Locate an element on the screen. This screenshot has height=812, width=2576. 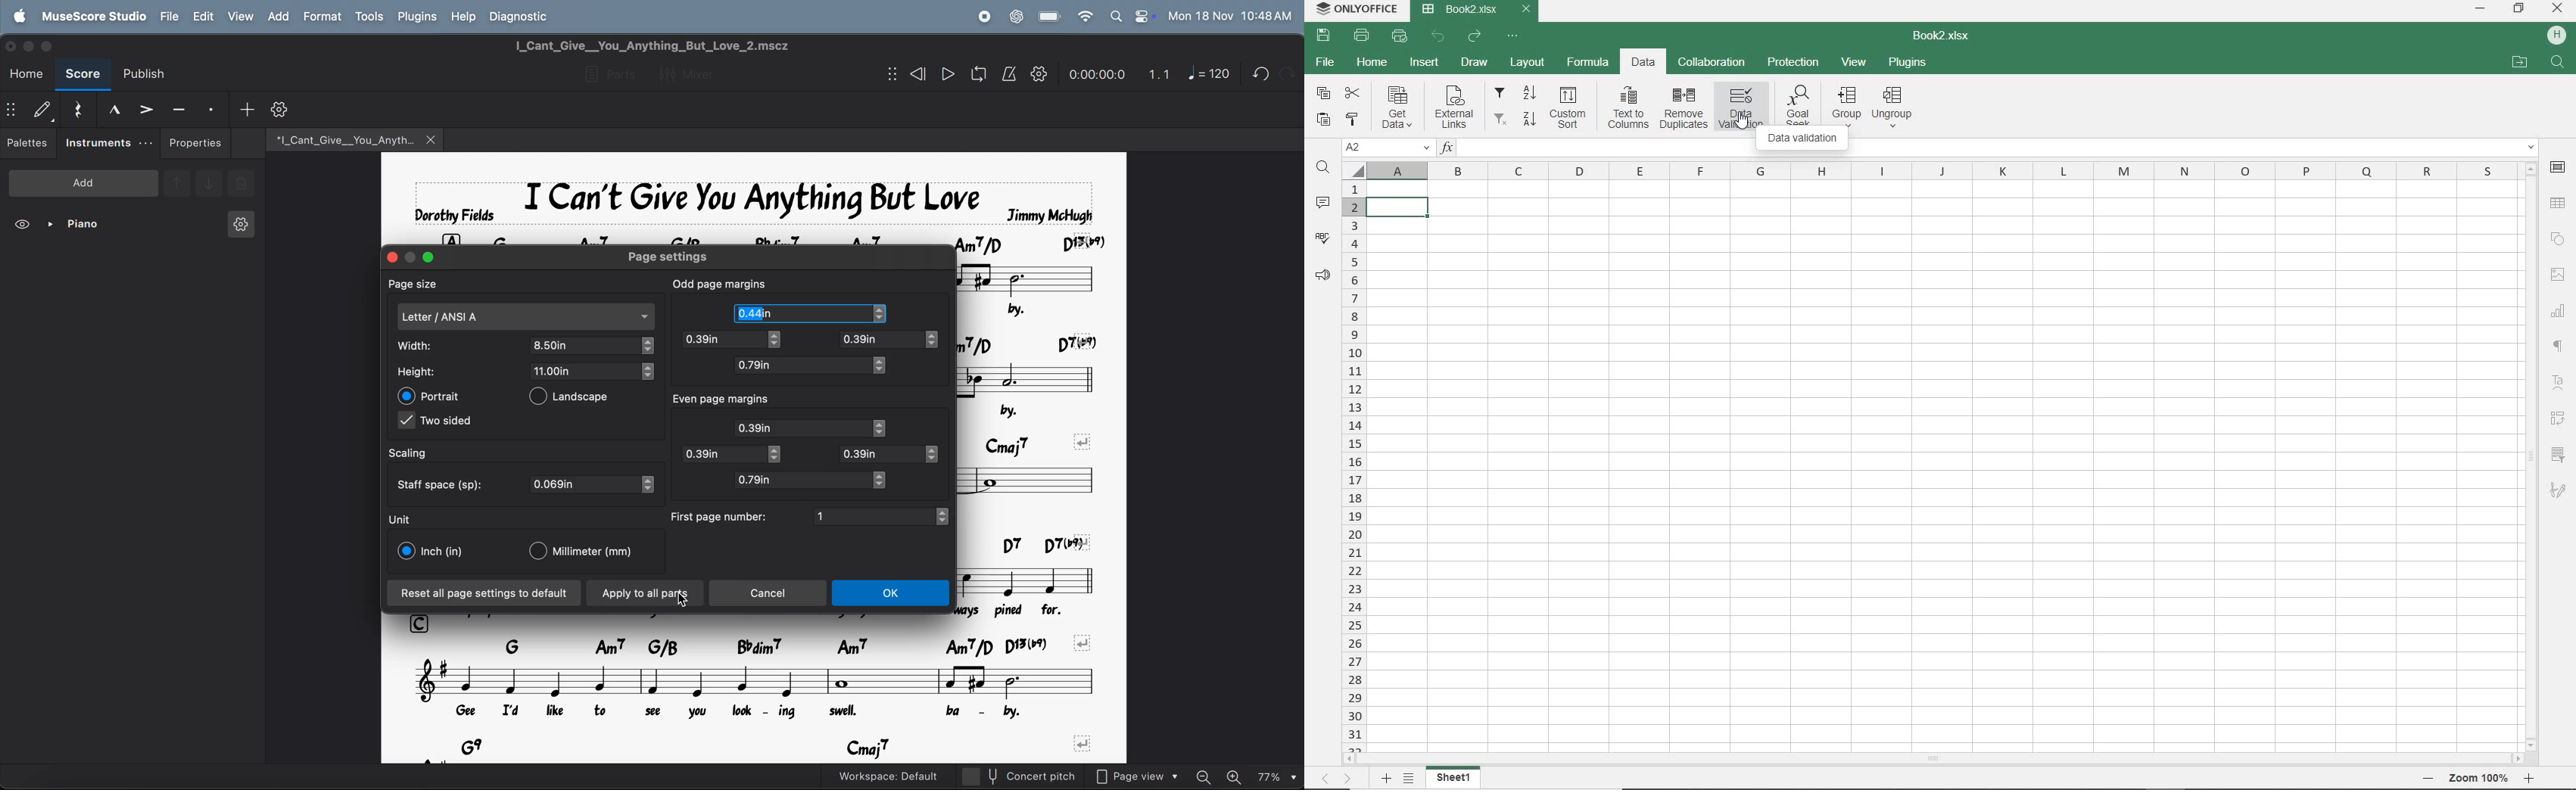
inch is located at coordinates (433, 551).